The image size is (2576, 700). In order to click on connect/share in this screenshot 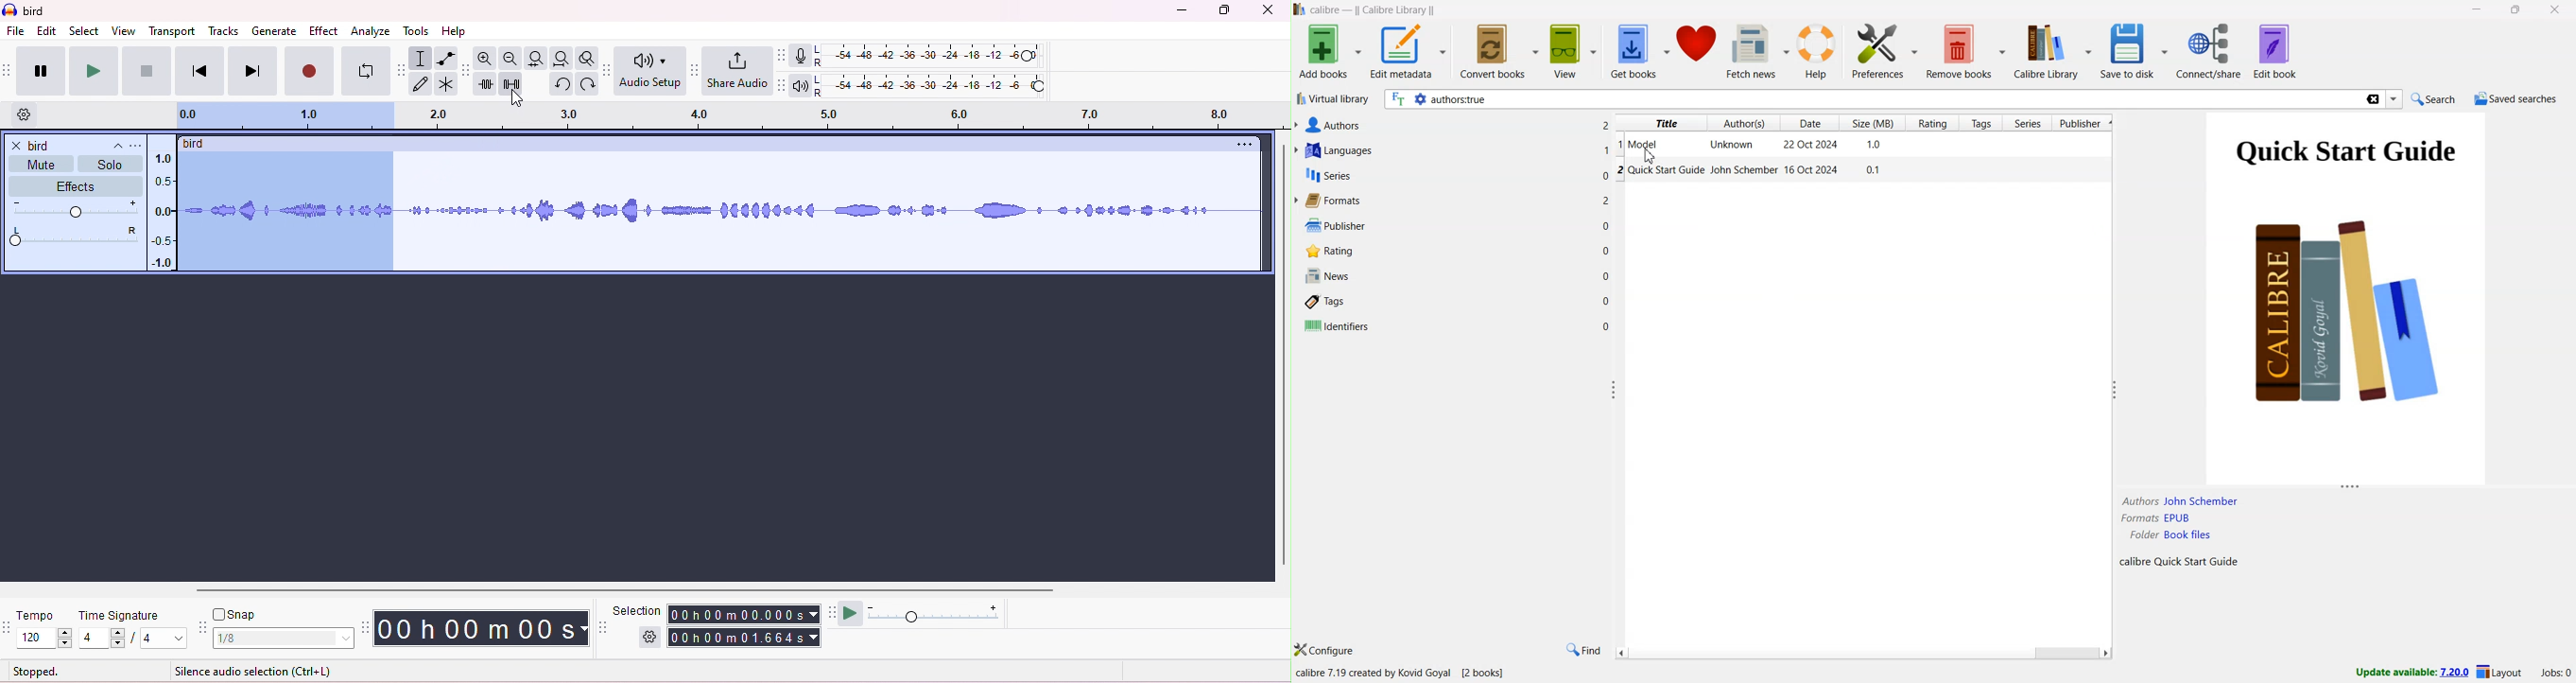, I will do `click(2211, 51)`.